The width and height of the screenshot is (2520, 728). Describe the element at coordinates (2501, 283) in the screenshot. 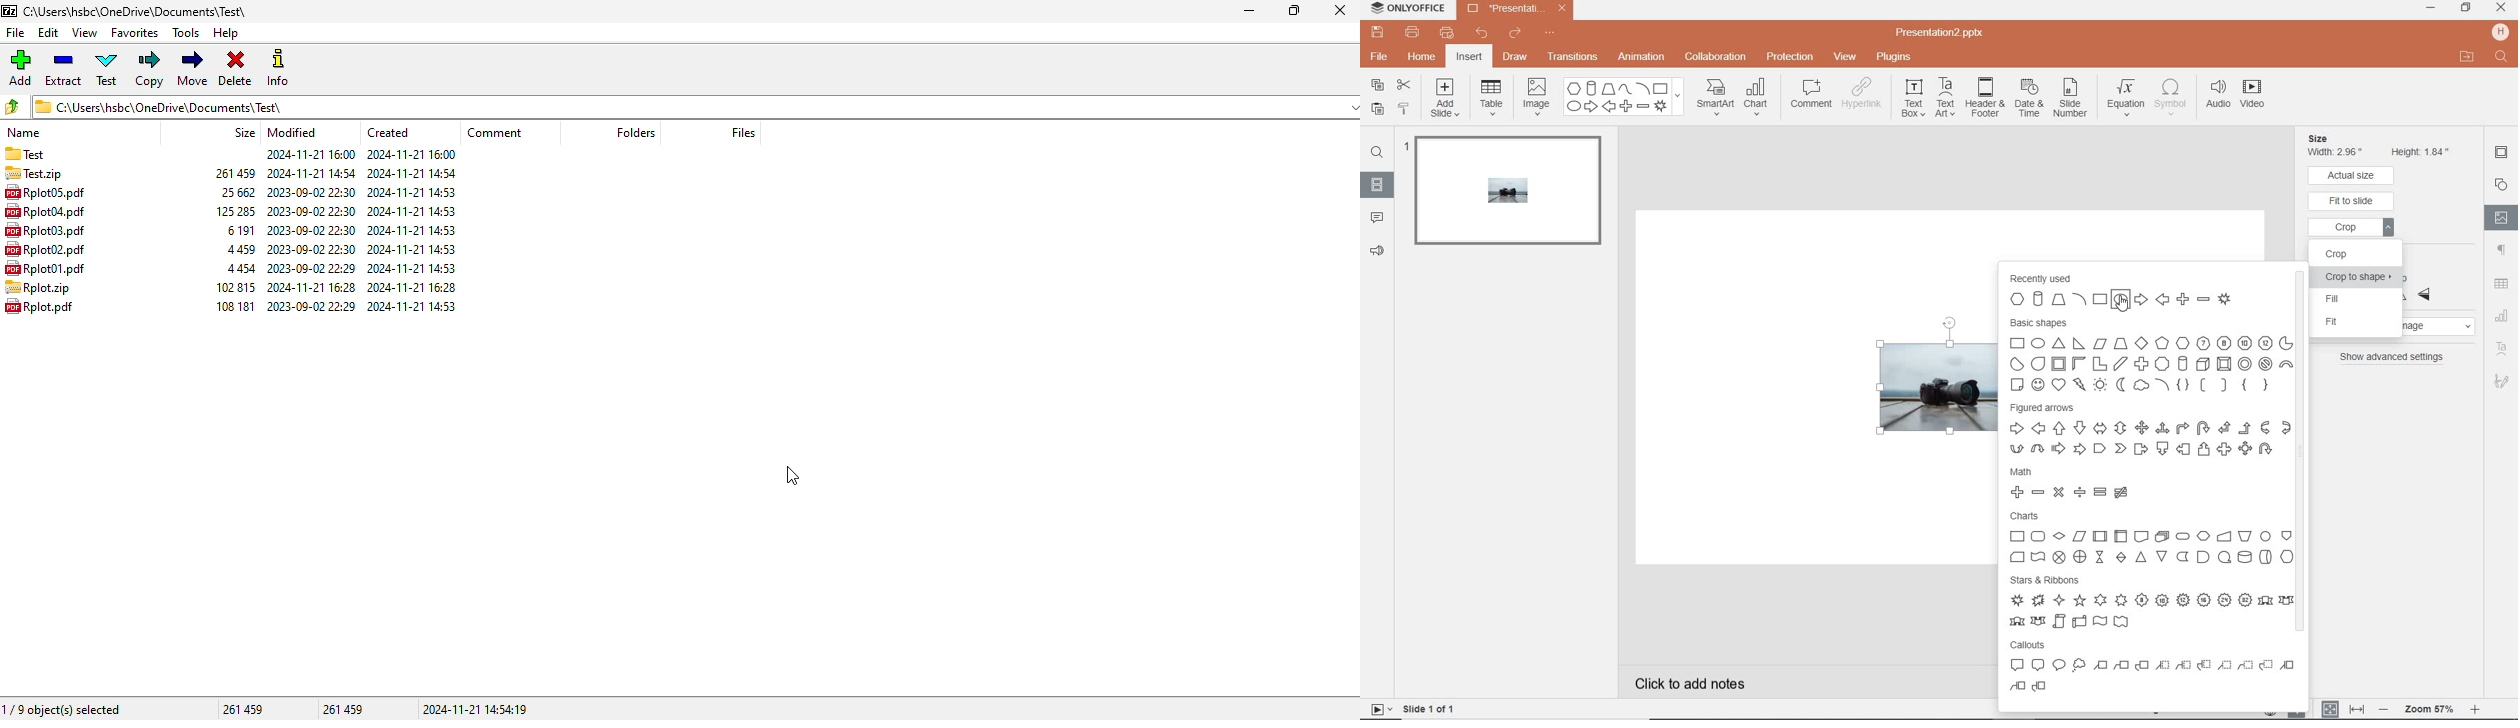

I see `table settings` at that location.